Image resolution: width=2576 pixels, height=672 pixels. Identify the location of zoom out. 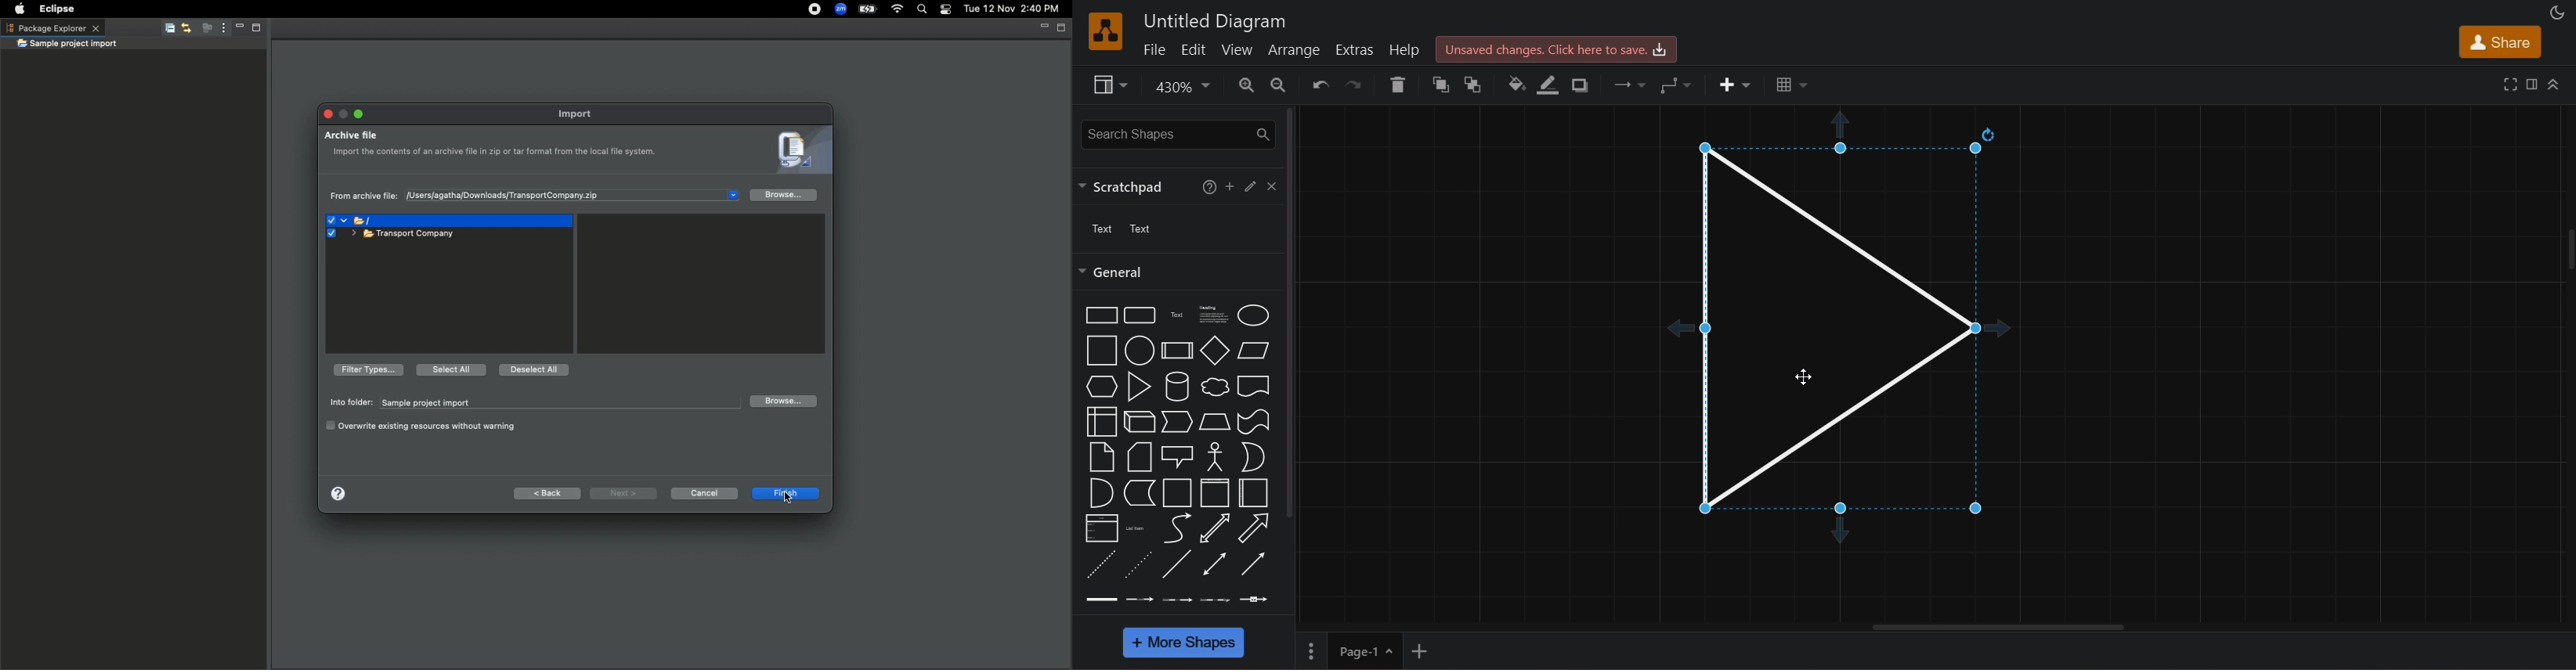
(1279, 85).